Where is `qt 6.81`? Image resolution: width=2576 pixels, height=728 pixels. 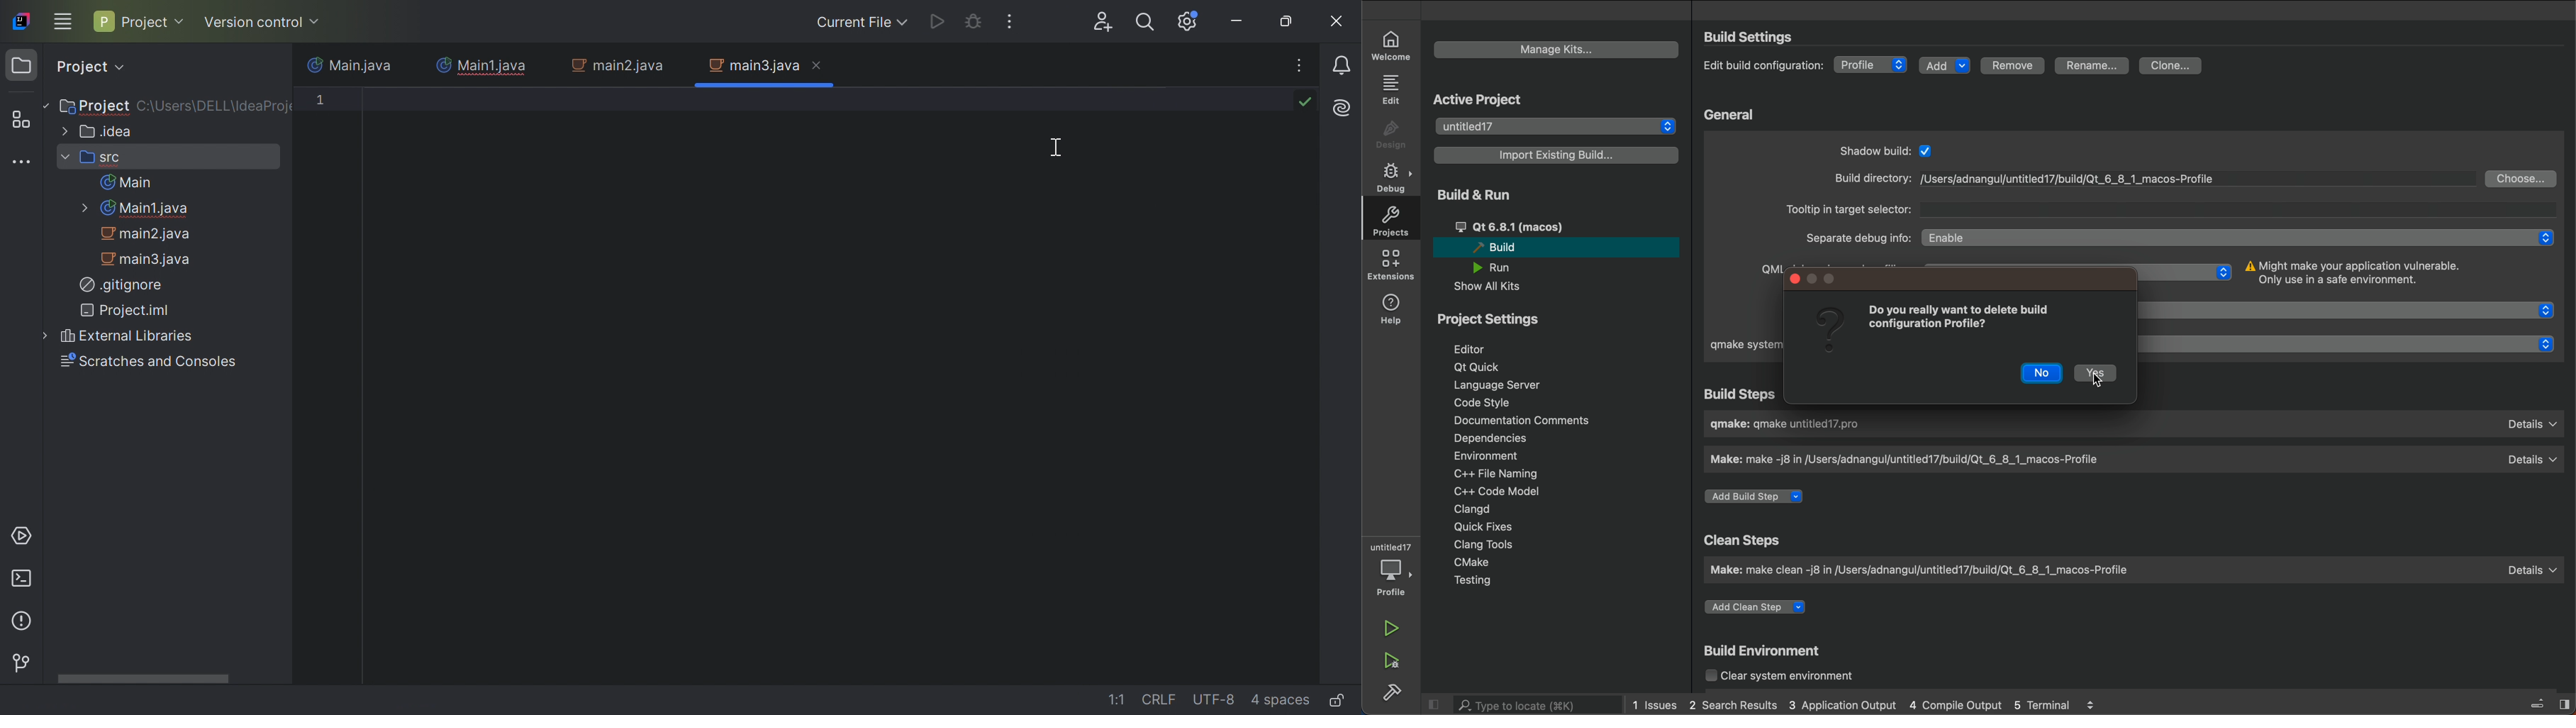 qt 6.81 is located at coordinates (1534, 227).